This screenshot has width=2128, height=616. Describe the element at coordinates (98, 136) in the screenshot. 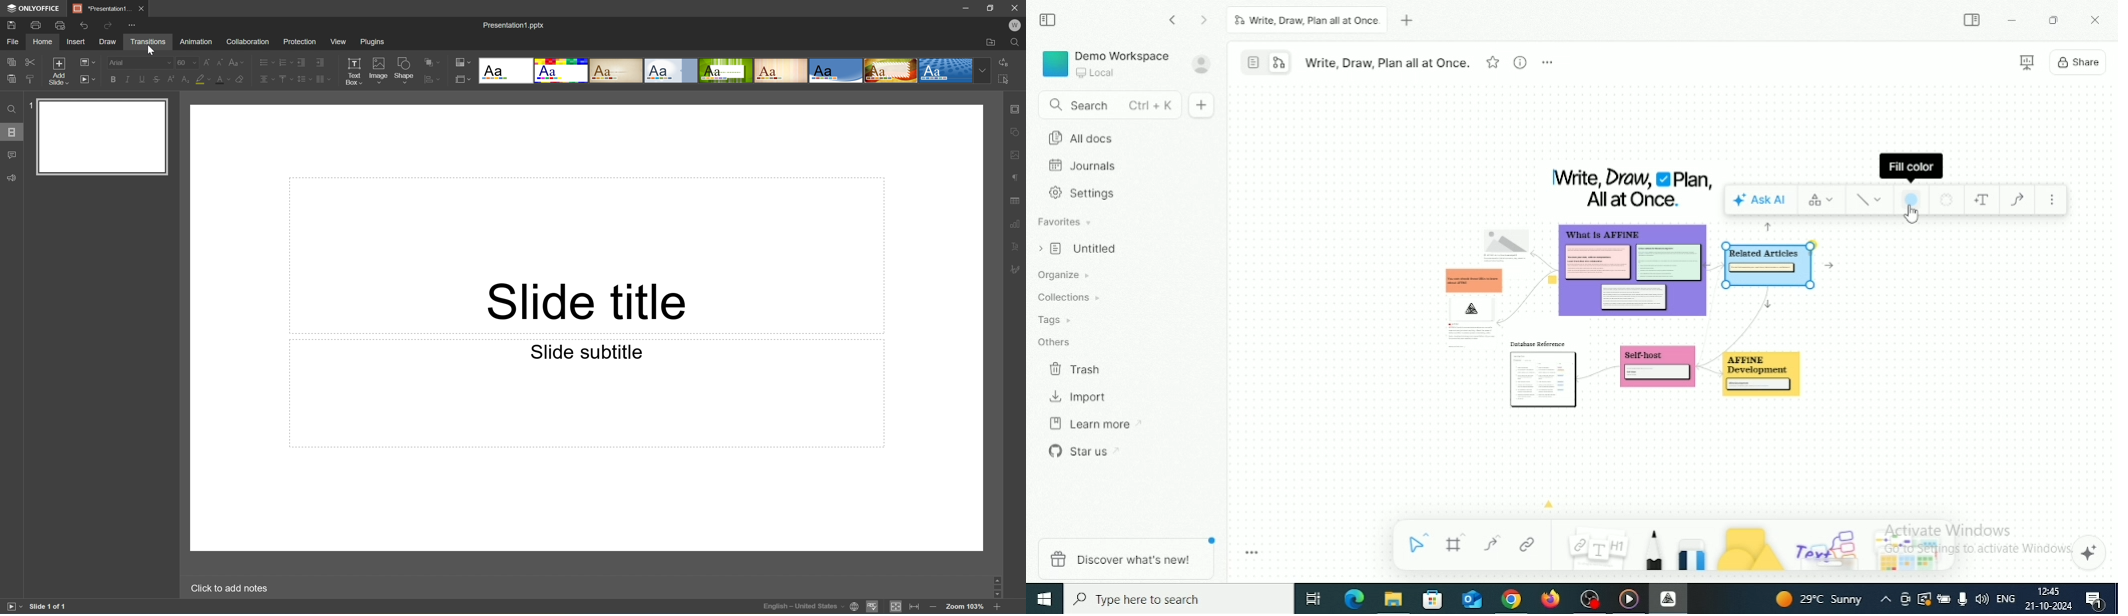

I see `Slide 1` at that location.